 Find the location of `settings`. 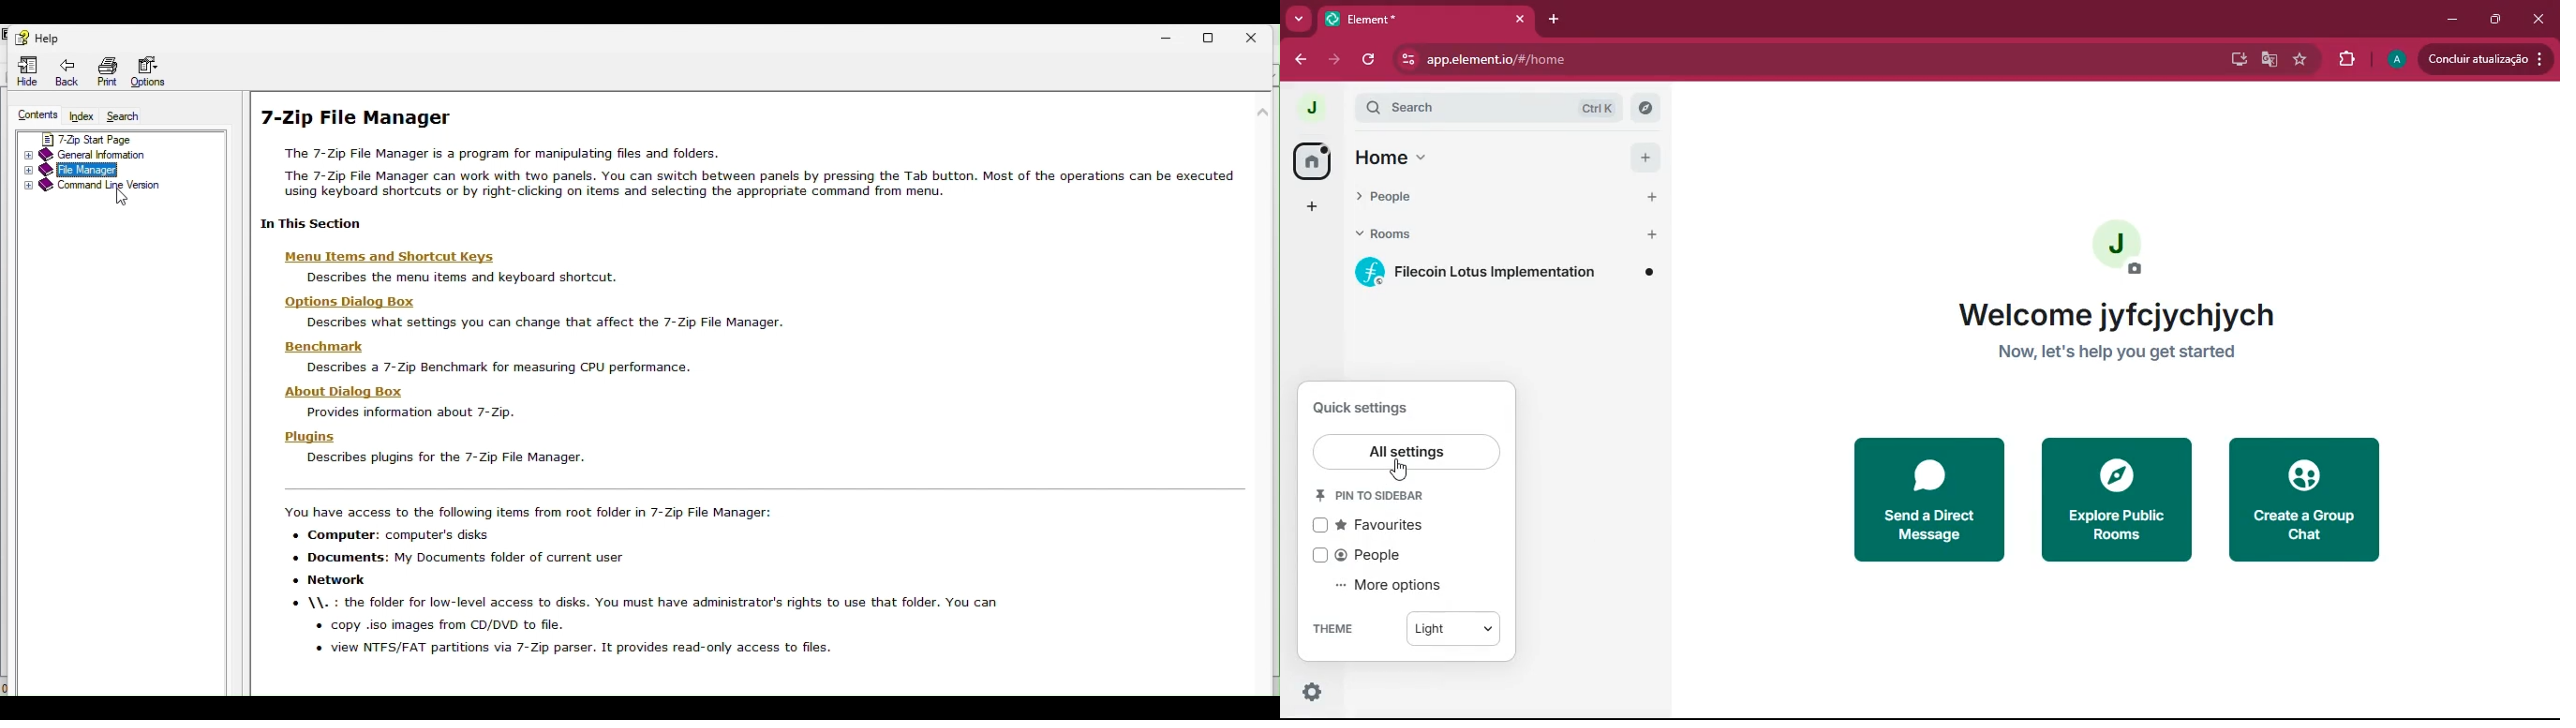

settings is located at coordinates (1311, 694).